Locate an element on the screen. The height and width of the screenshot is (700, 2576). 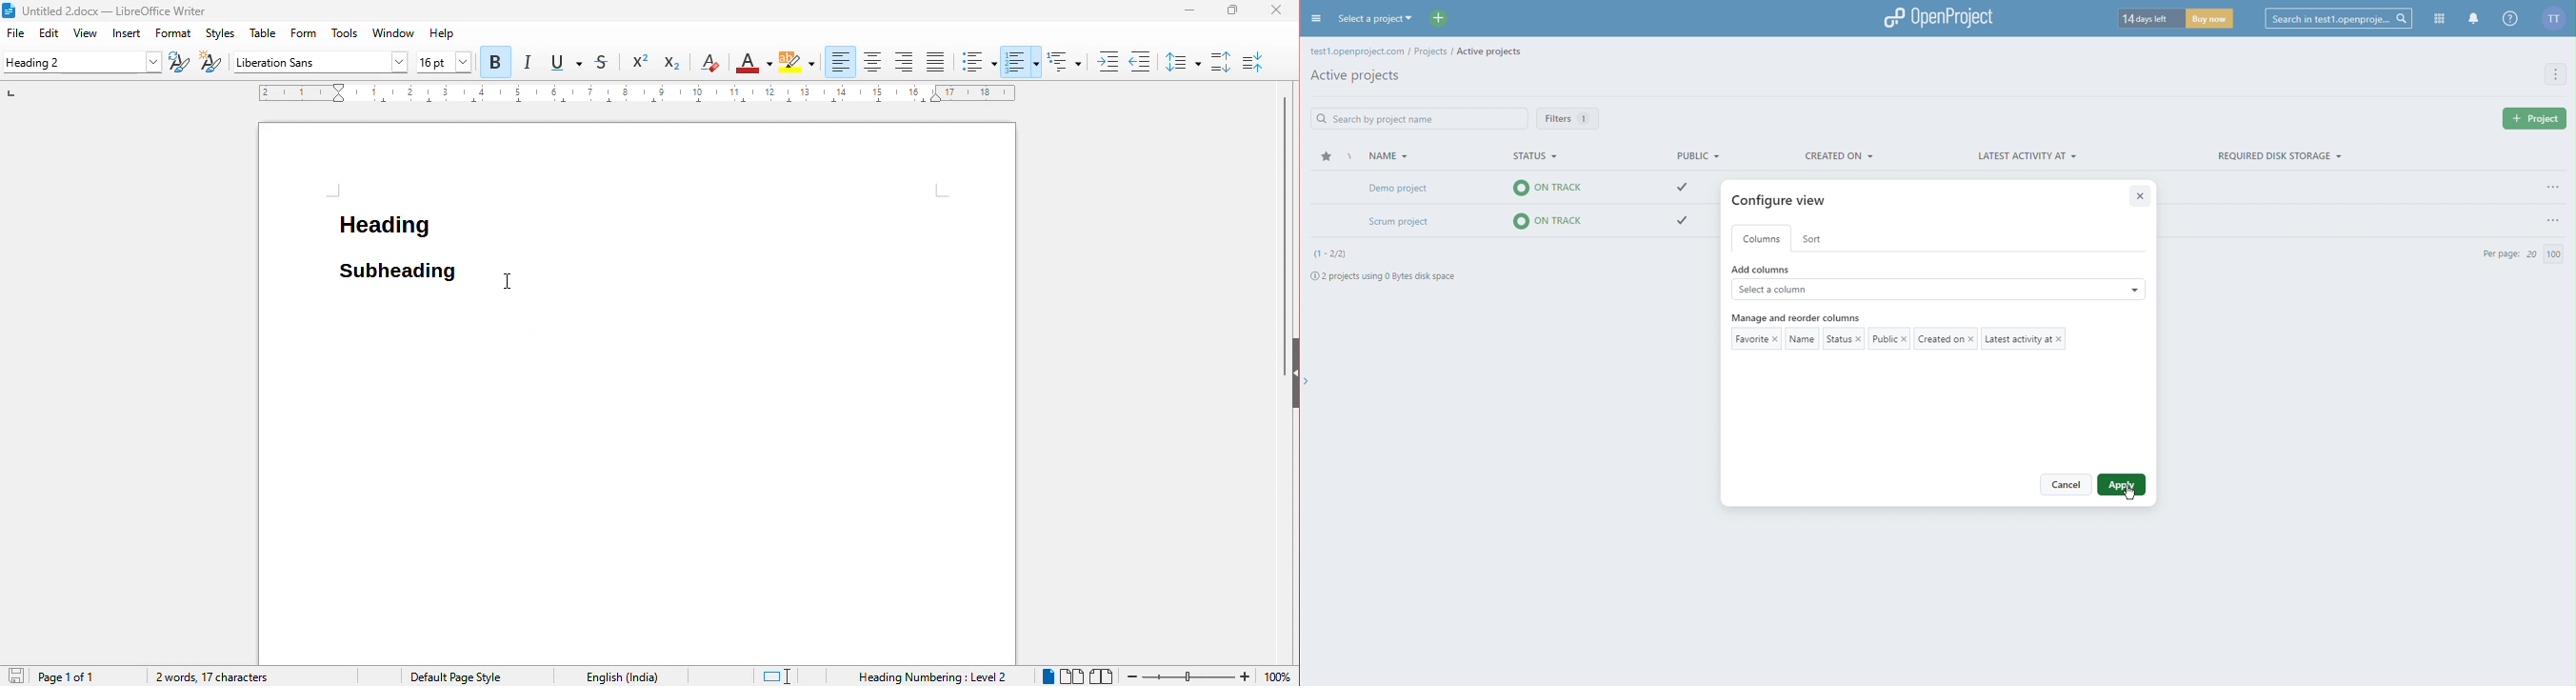
Scrum project is located at coordinates (1530, 223).